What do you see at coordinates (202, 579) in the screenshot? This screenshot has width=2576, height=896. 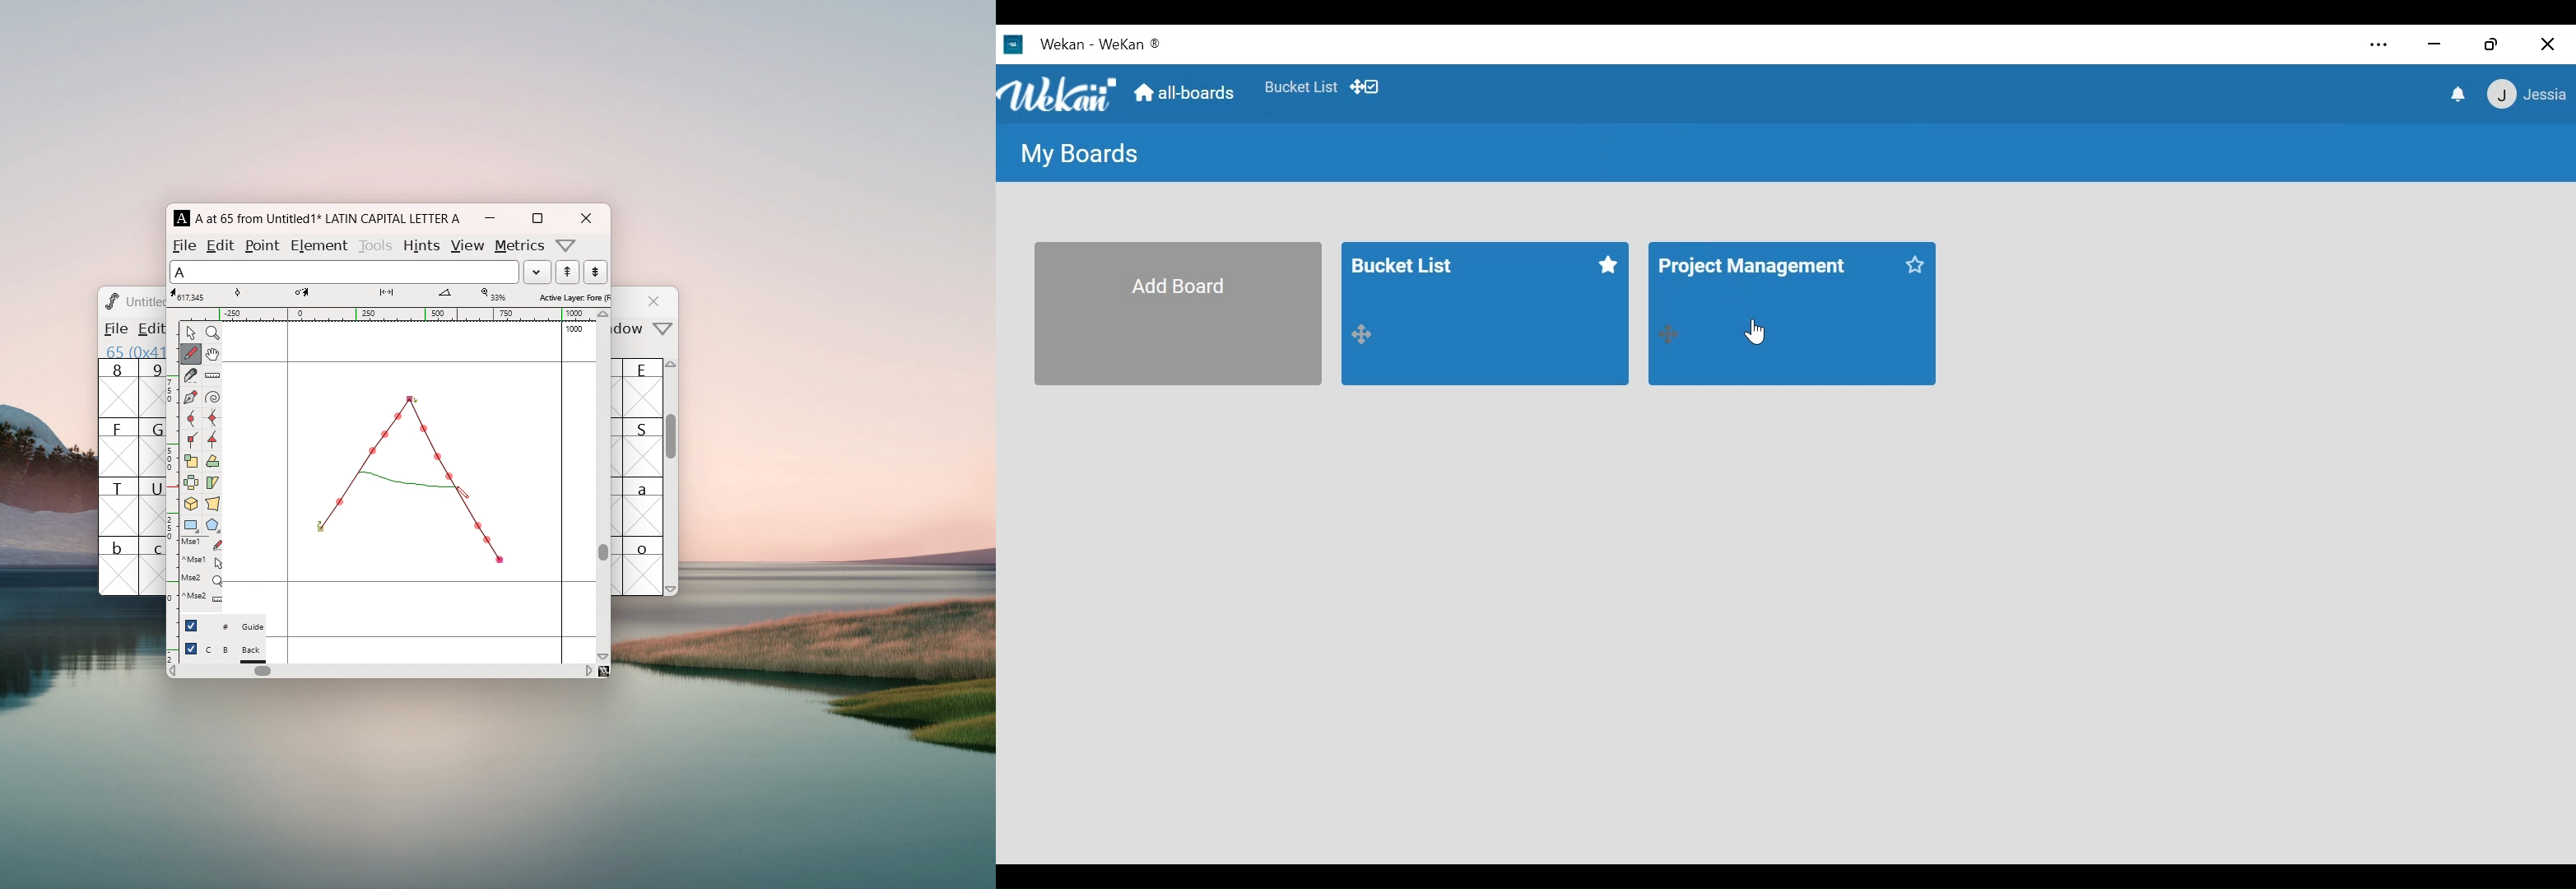 I see `Mse2` at bounding box center [202, 579].